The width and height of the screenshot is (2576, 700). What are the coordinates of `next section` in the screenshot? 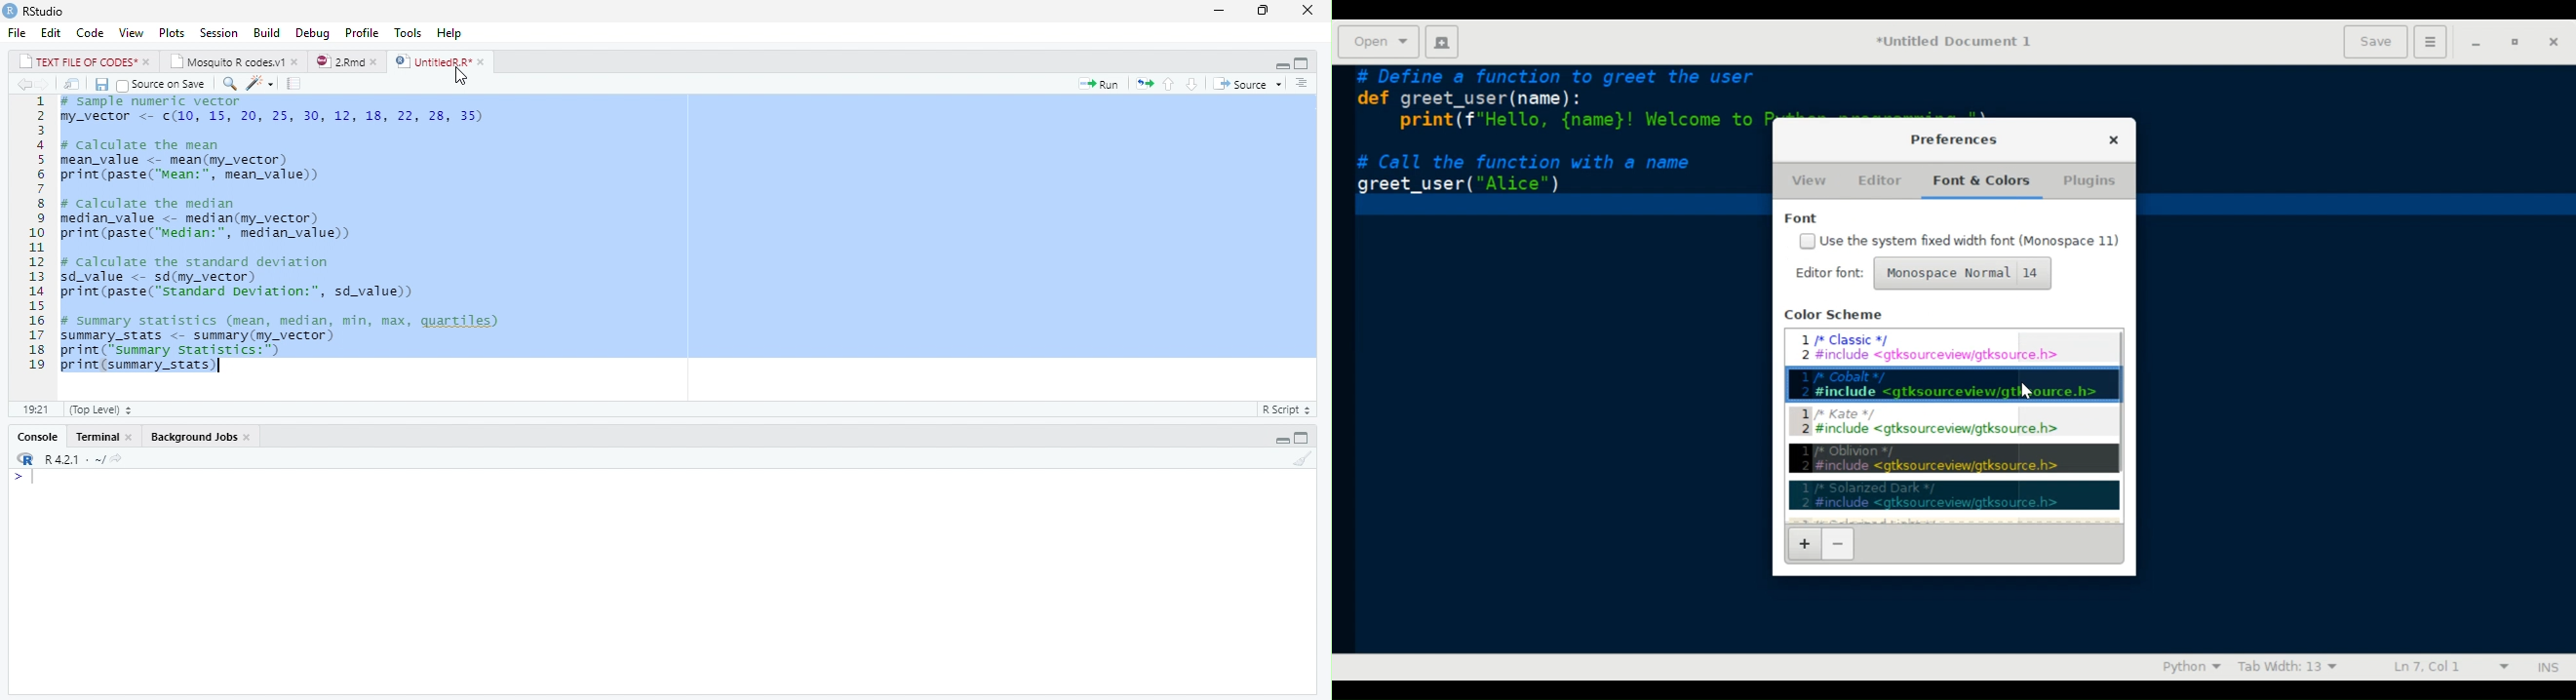 It's located at (1191, 85).